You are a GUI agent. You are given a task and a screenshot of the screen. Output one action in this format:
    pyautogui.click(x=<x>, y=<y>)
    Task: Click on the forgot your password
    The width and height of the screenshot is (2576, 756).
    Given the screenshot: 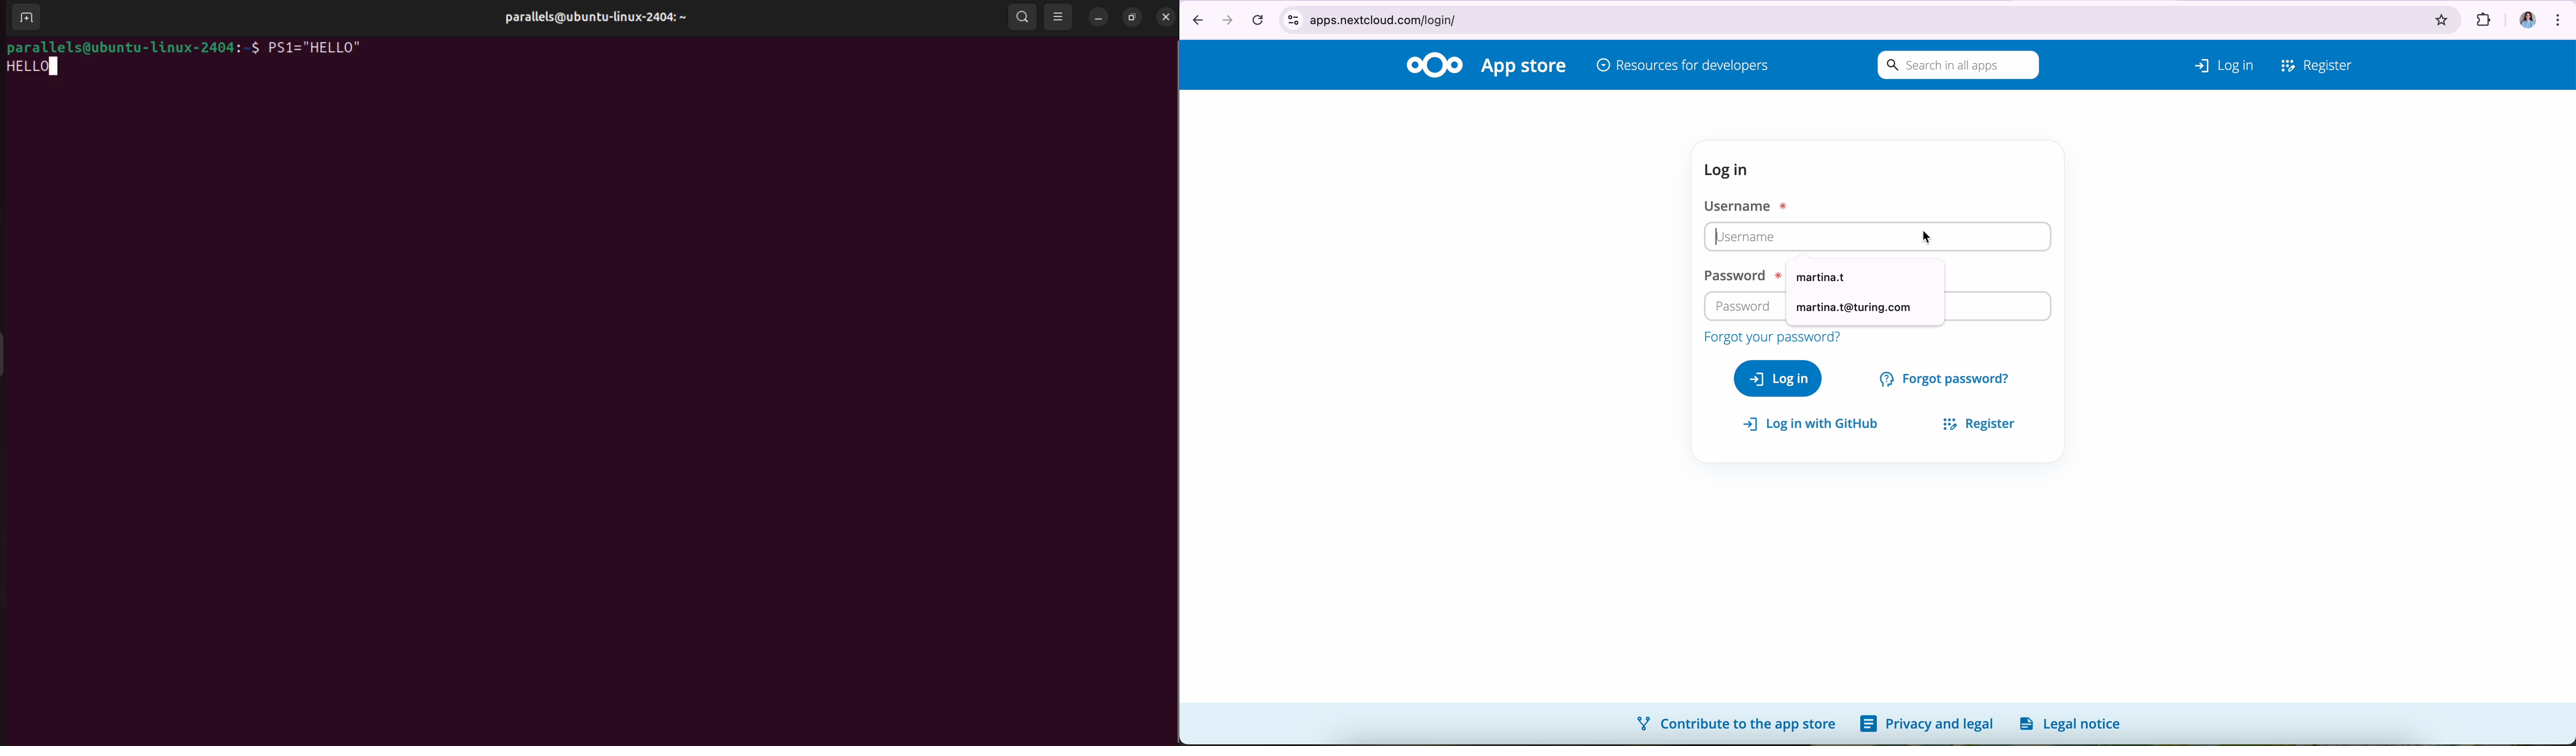 What is the action you would take?
    pyautogui.click(x=1771, y=337)
    